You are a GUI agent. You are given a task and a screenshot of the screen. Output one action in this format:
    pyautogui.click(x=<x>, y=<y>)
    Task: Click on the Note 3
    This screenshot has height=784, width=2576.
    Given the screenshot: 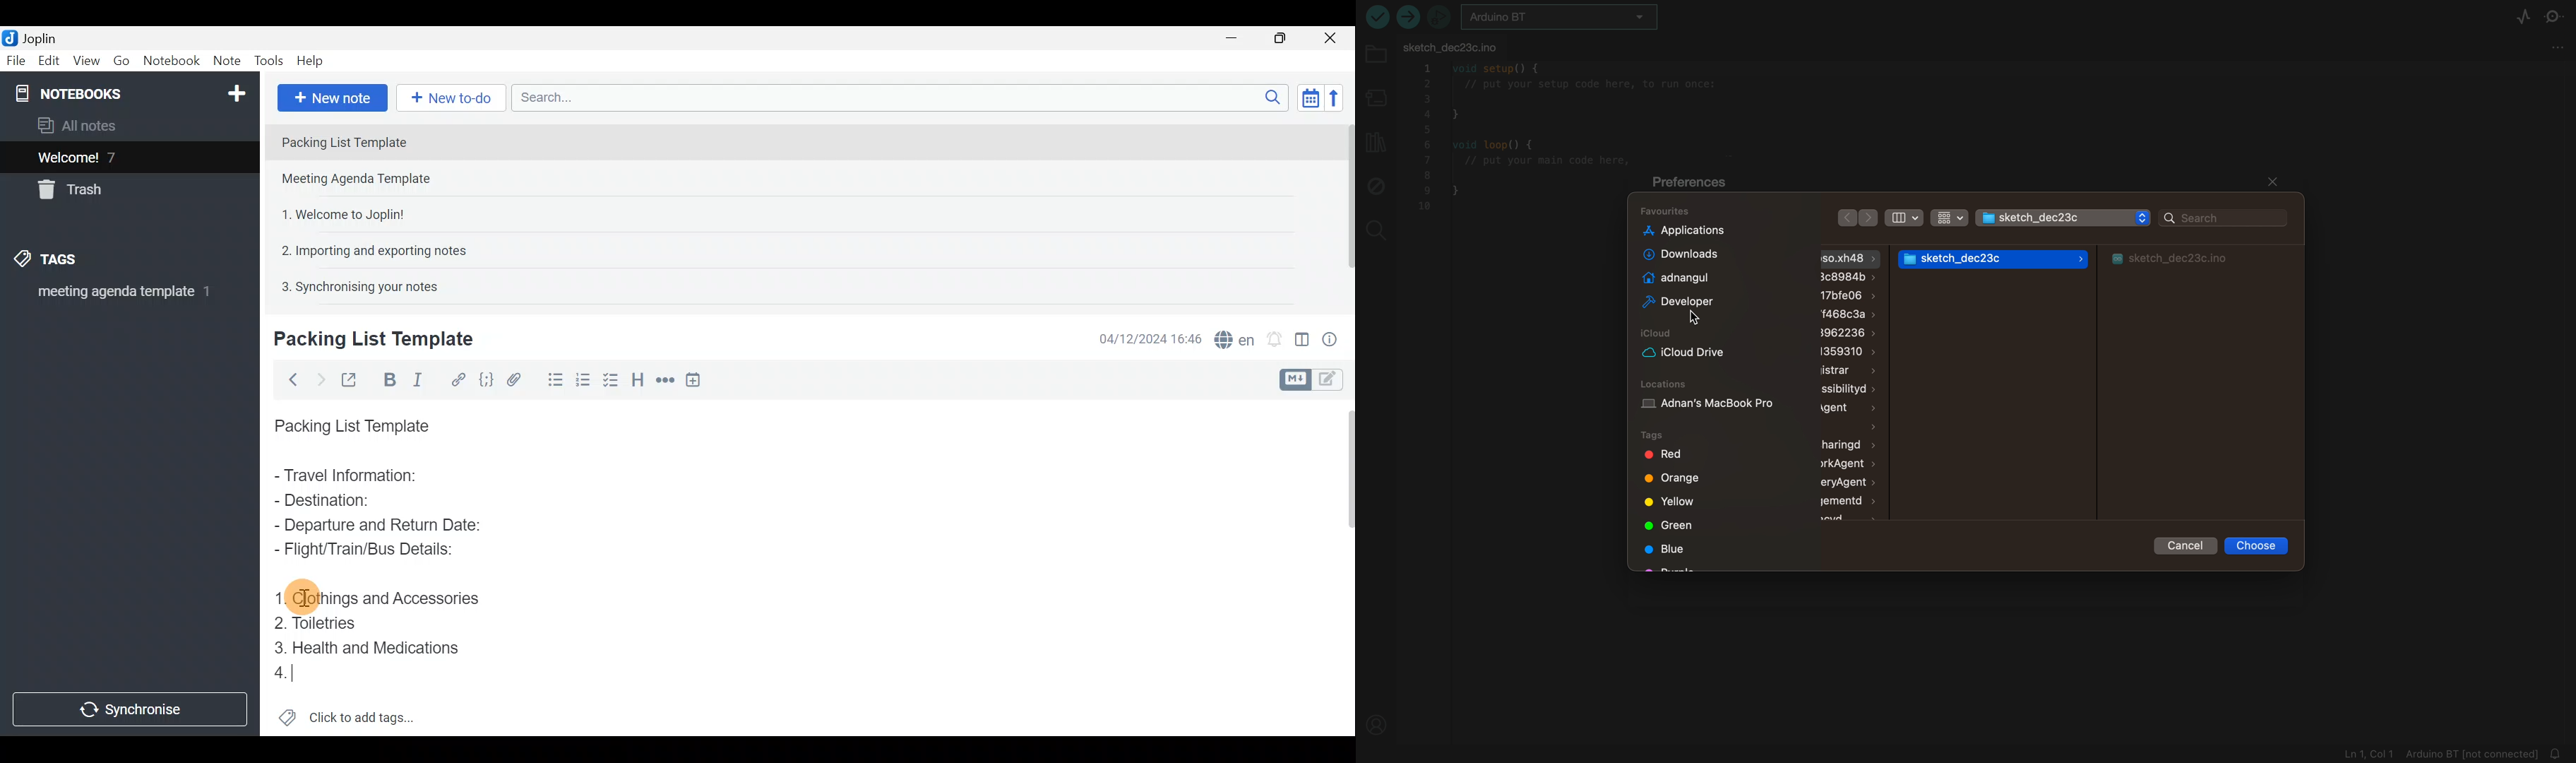 What is the action you would take?
    pyautogui.click(x=338, y=213)
    